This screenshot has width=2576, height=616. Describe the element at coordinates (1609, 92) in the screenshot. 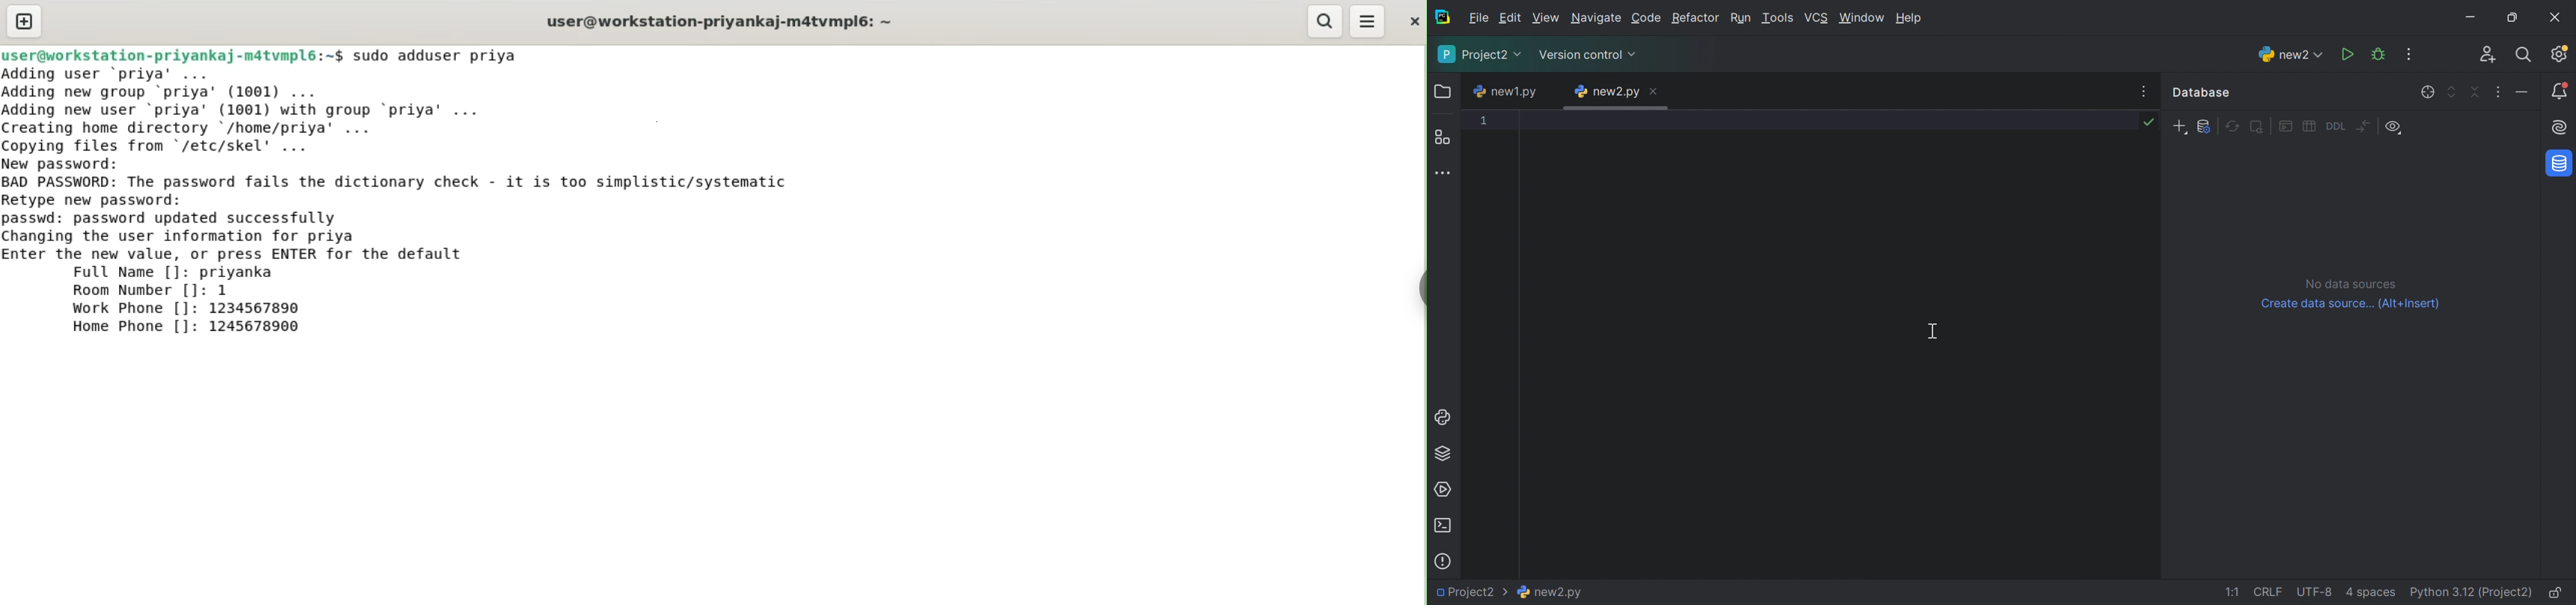

I see `new2.py` at that location.